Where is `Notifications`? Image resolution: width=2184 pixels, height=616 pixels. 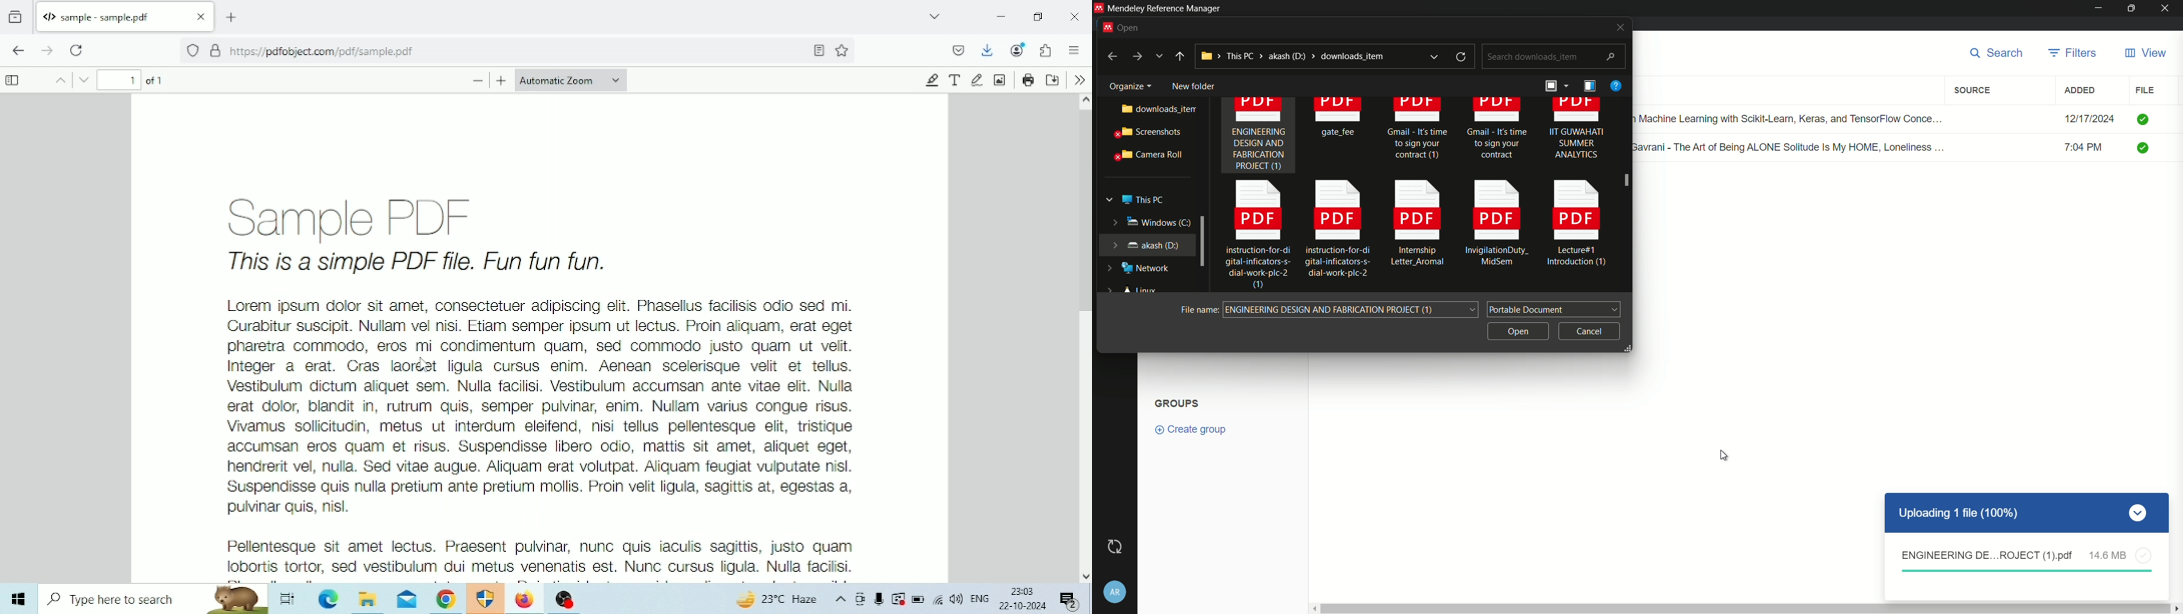
Notifications is located at coordinates (1070, 601).